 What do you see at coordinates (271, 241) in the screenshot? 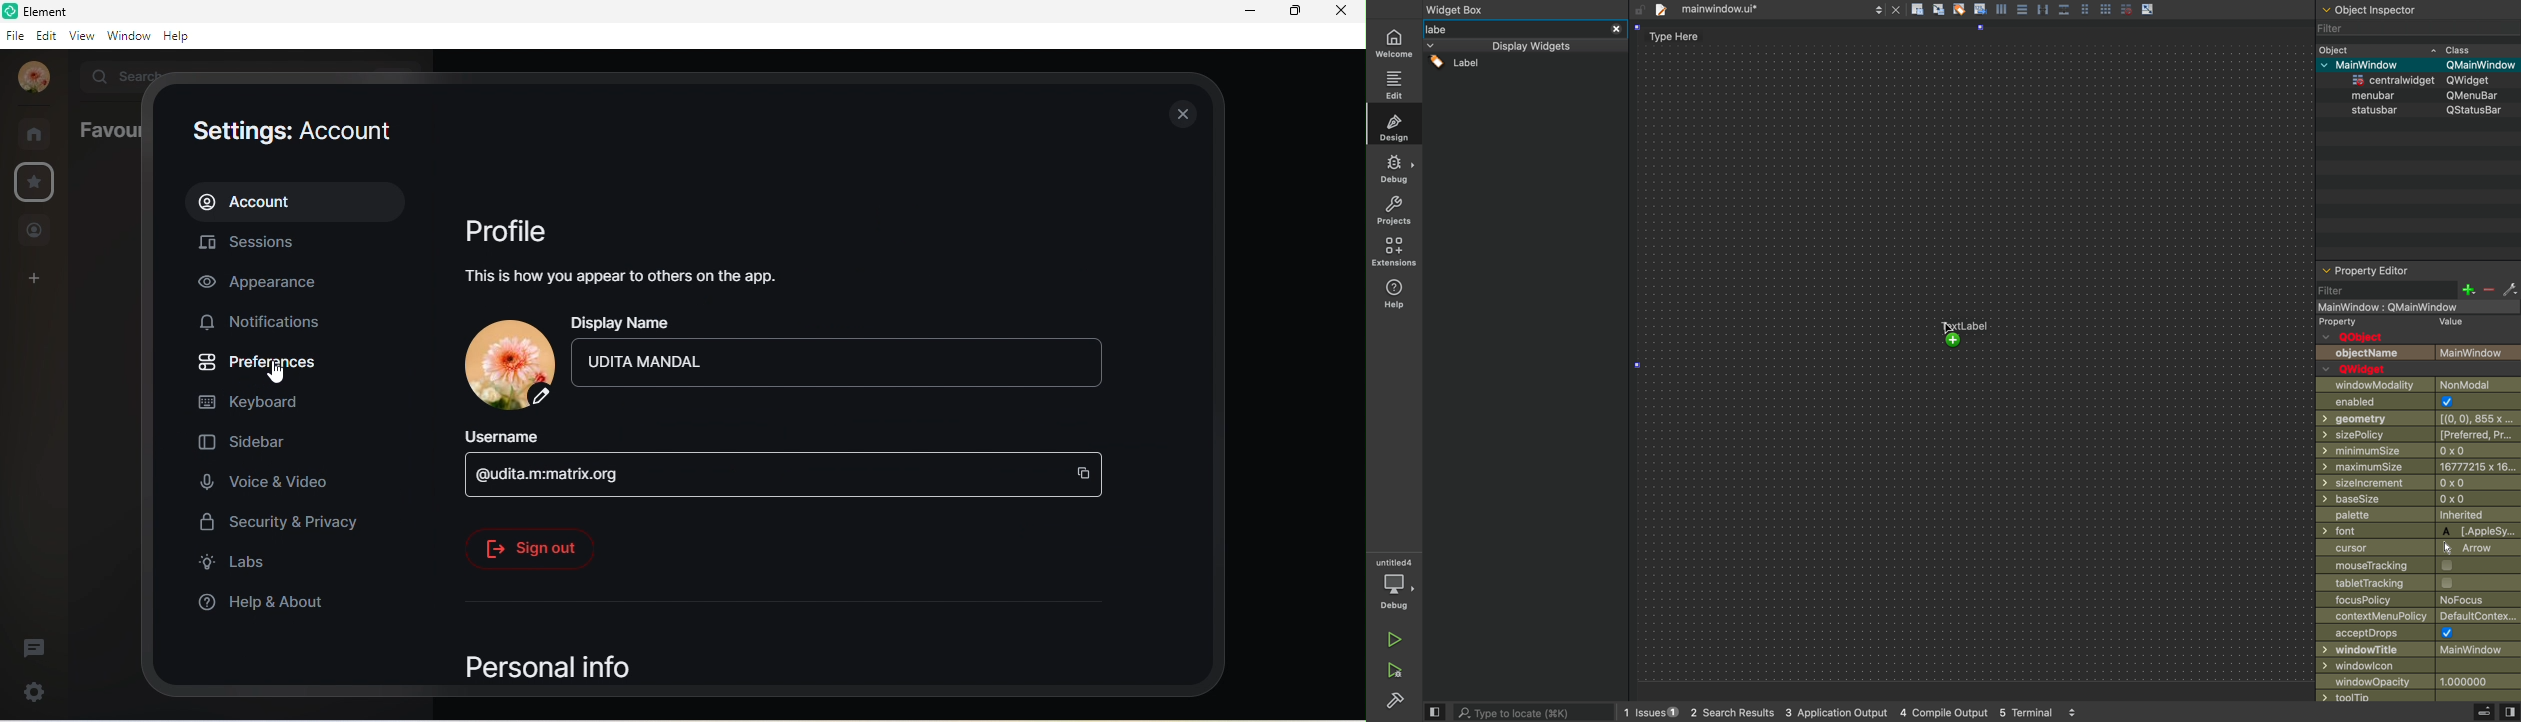
I see `sessions` at bounding box center [271, 241].